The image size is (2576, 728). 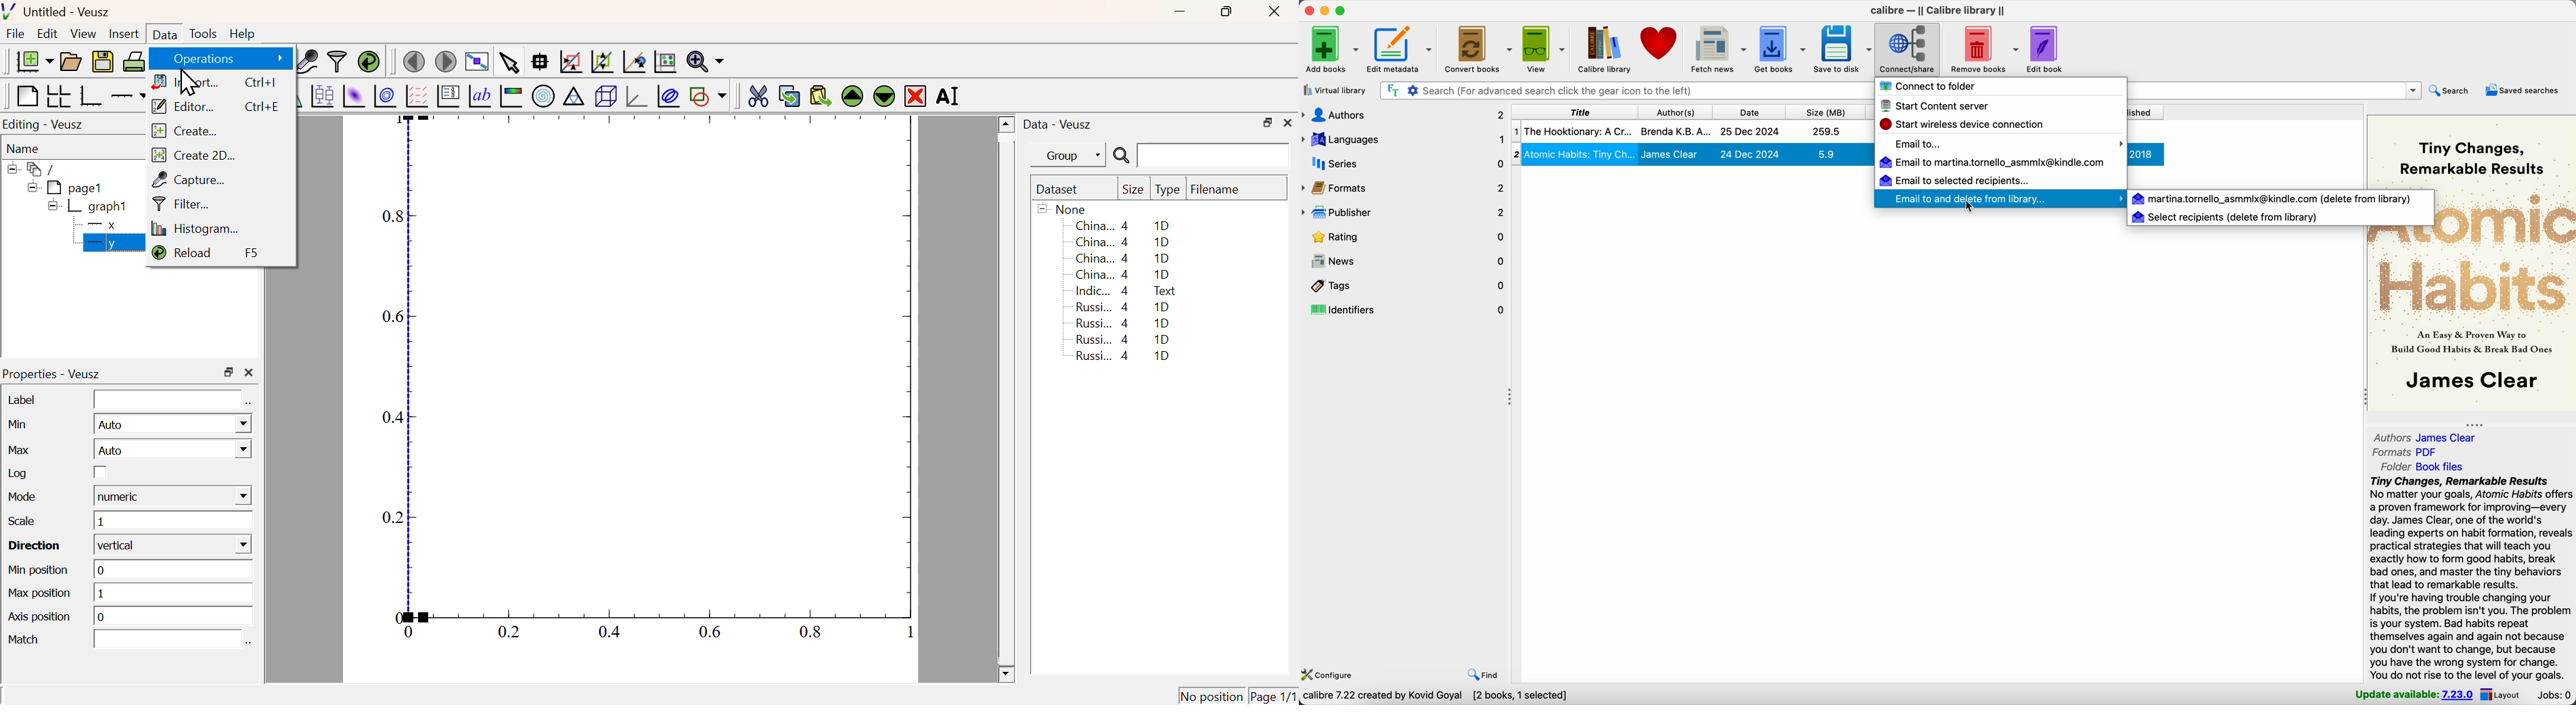 What do you see at coordinates (1404, 310) in the screenshot?
I see `identifiers` at bounding box center [1404, 310].